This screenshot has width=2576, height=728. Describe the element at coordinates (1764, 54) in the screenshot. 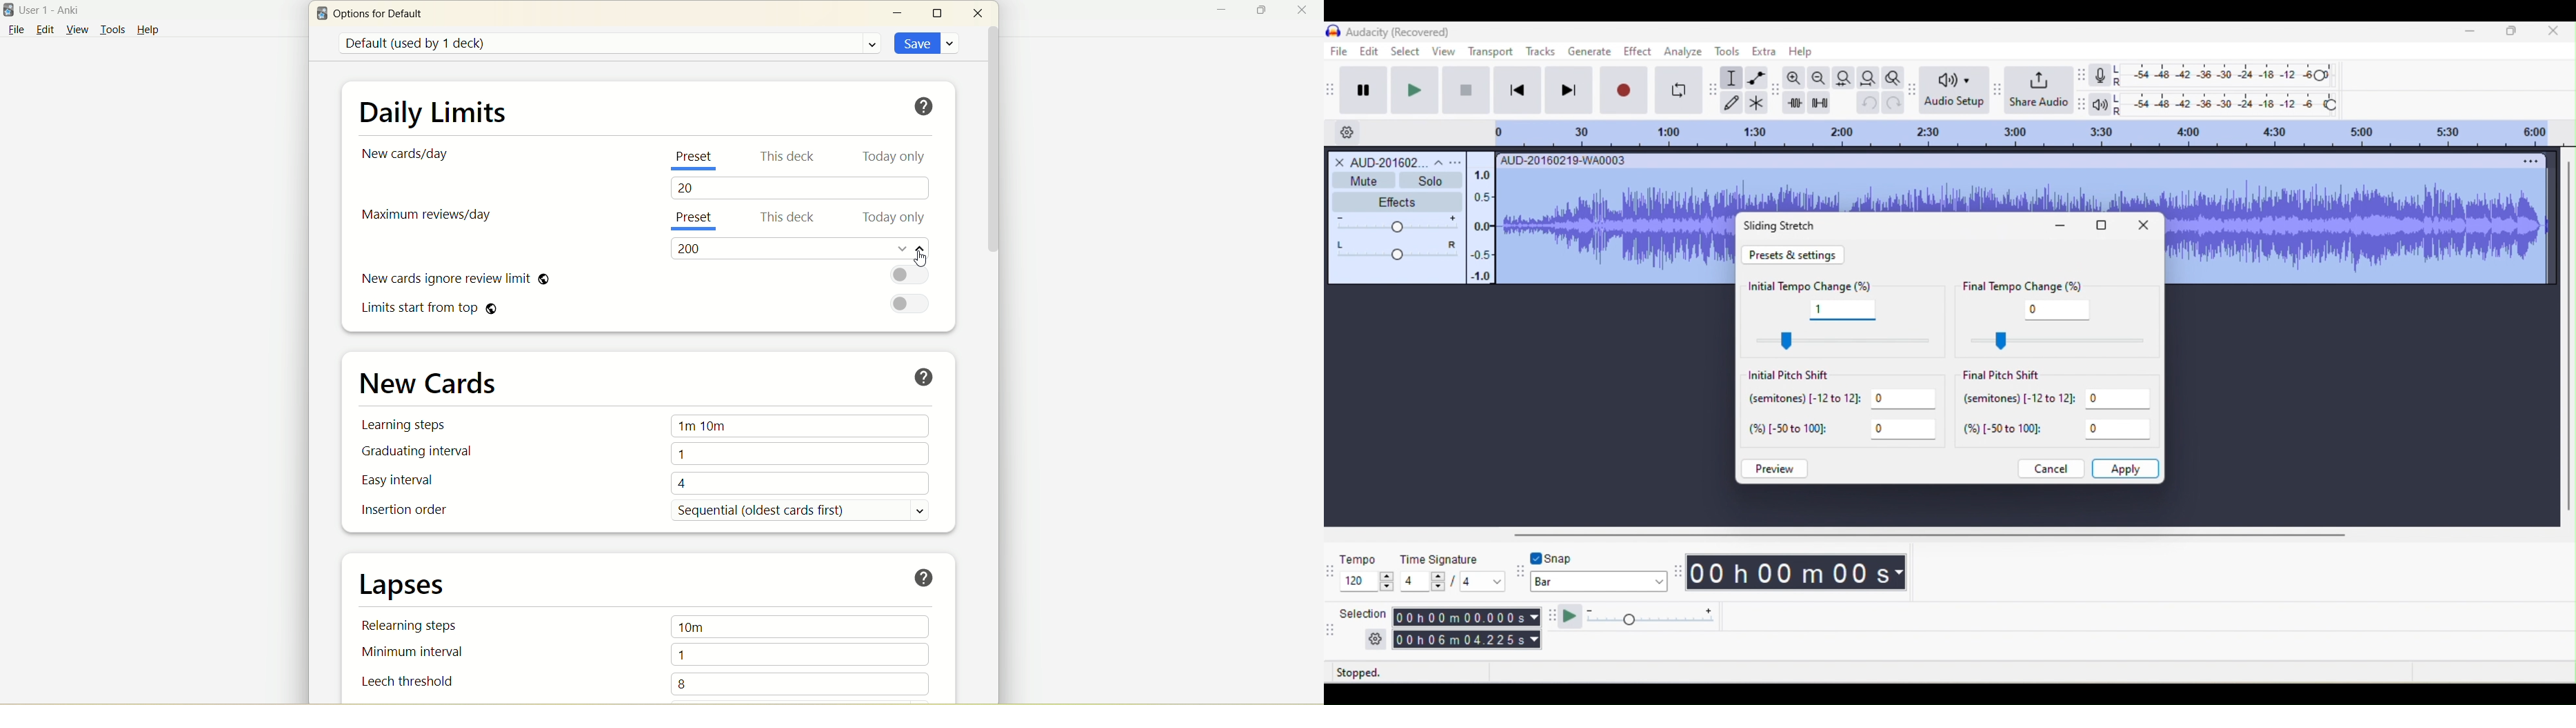

I see `extra` at that location.